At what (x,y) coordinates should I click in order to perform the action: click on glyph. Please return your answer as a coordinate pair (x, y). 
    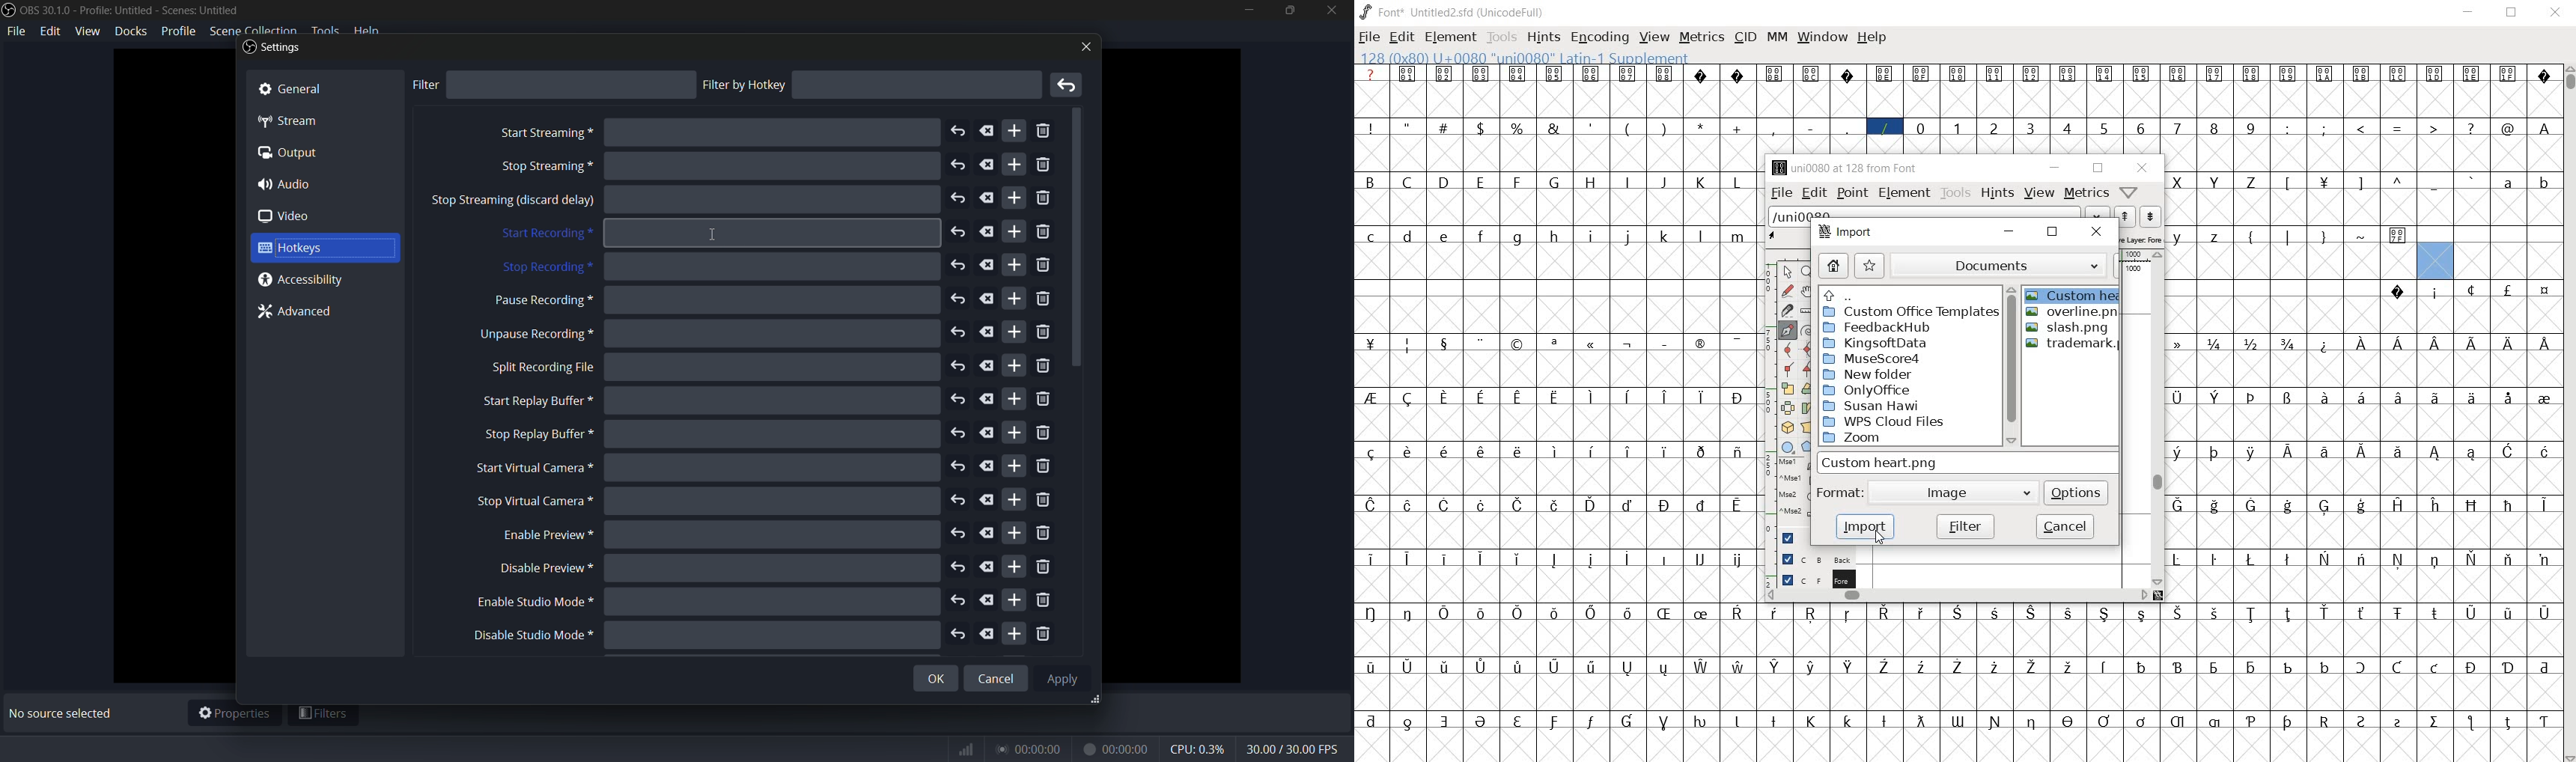
    Looking at the image, I should click on (2509, 559).